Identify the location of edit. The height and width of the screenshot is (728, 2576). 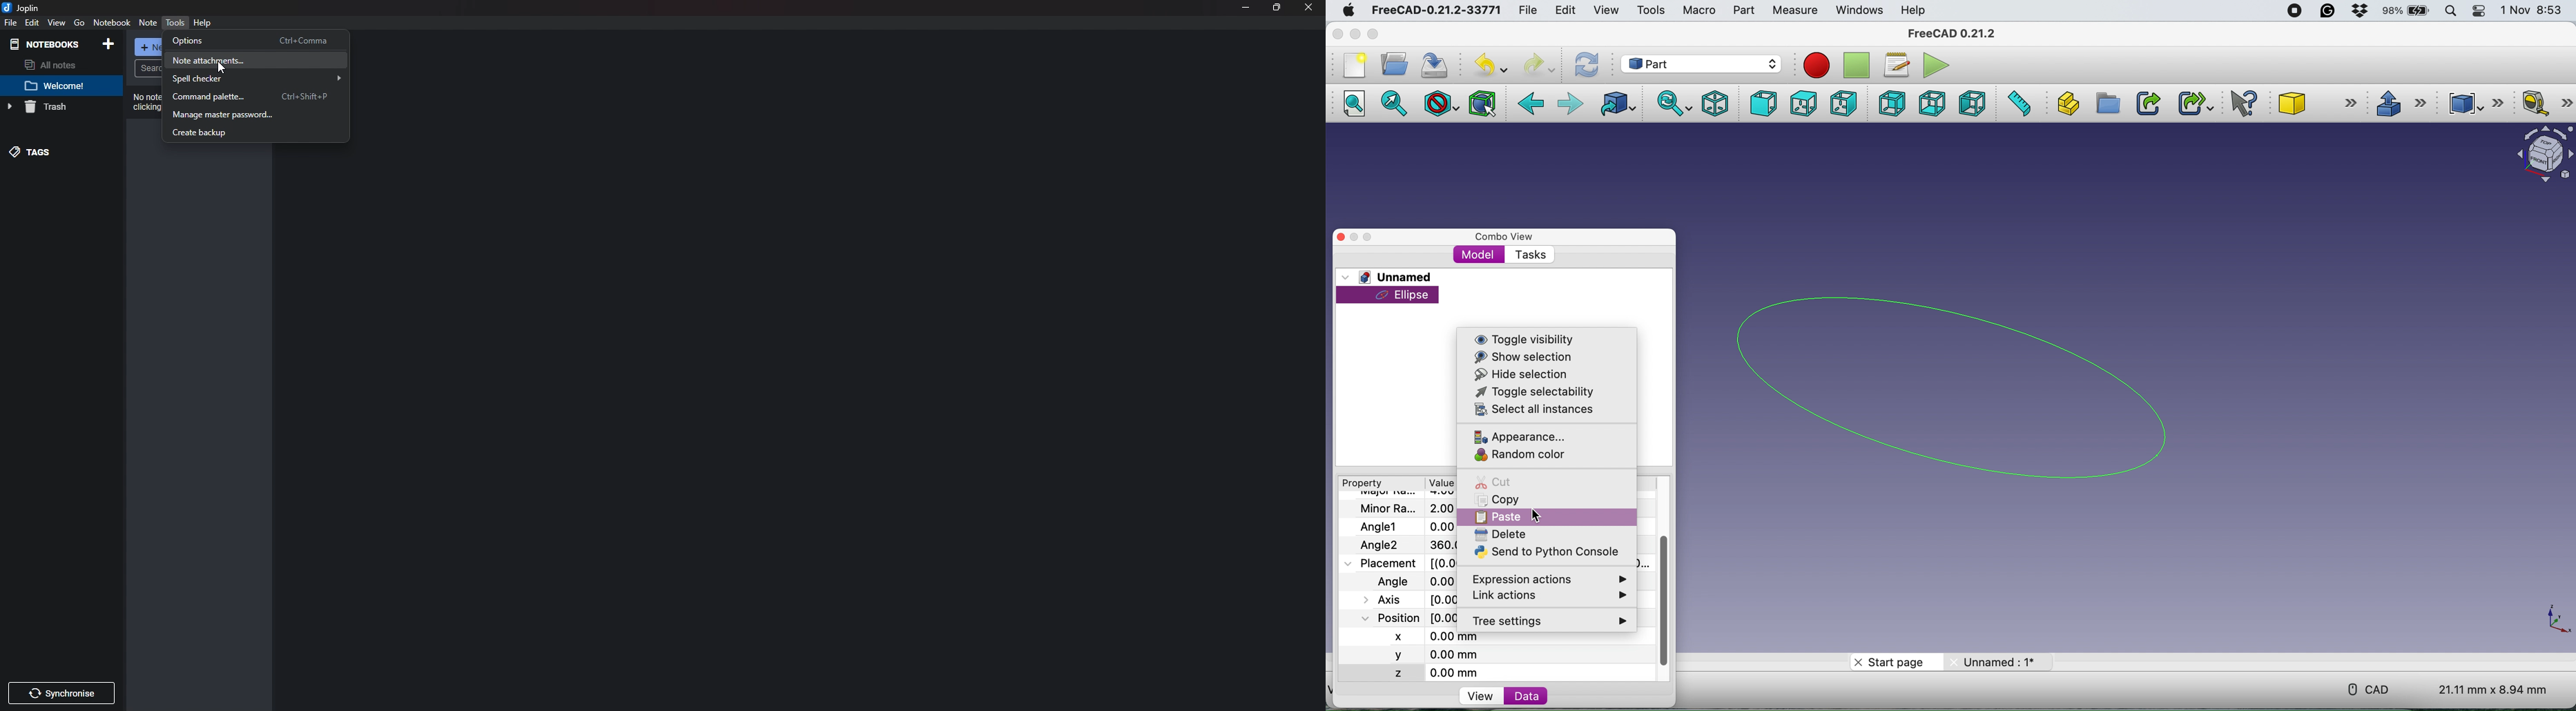
(32, 22).